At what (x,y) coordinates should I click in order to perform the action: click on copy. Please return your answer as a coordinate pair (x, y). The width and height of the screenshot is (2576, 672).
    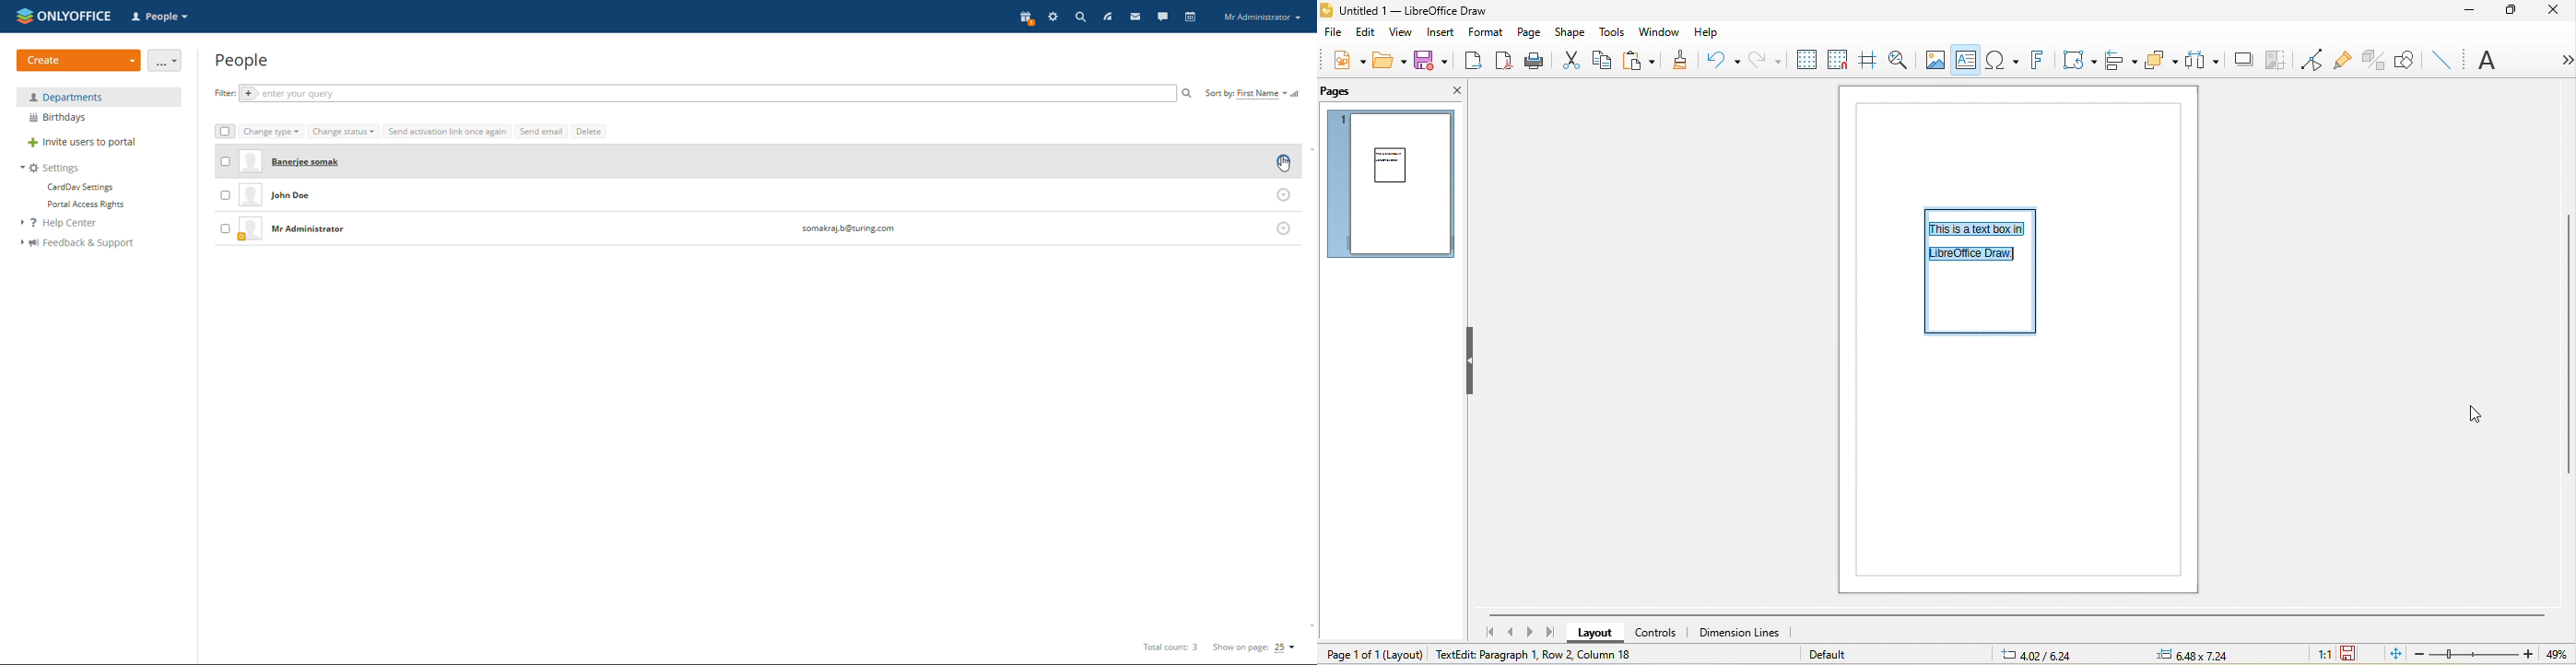
    Looking at the image, I should click on (1605, 63).